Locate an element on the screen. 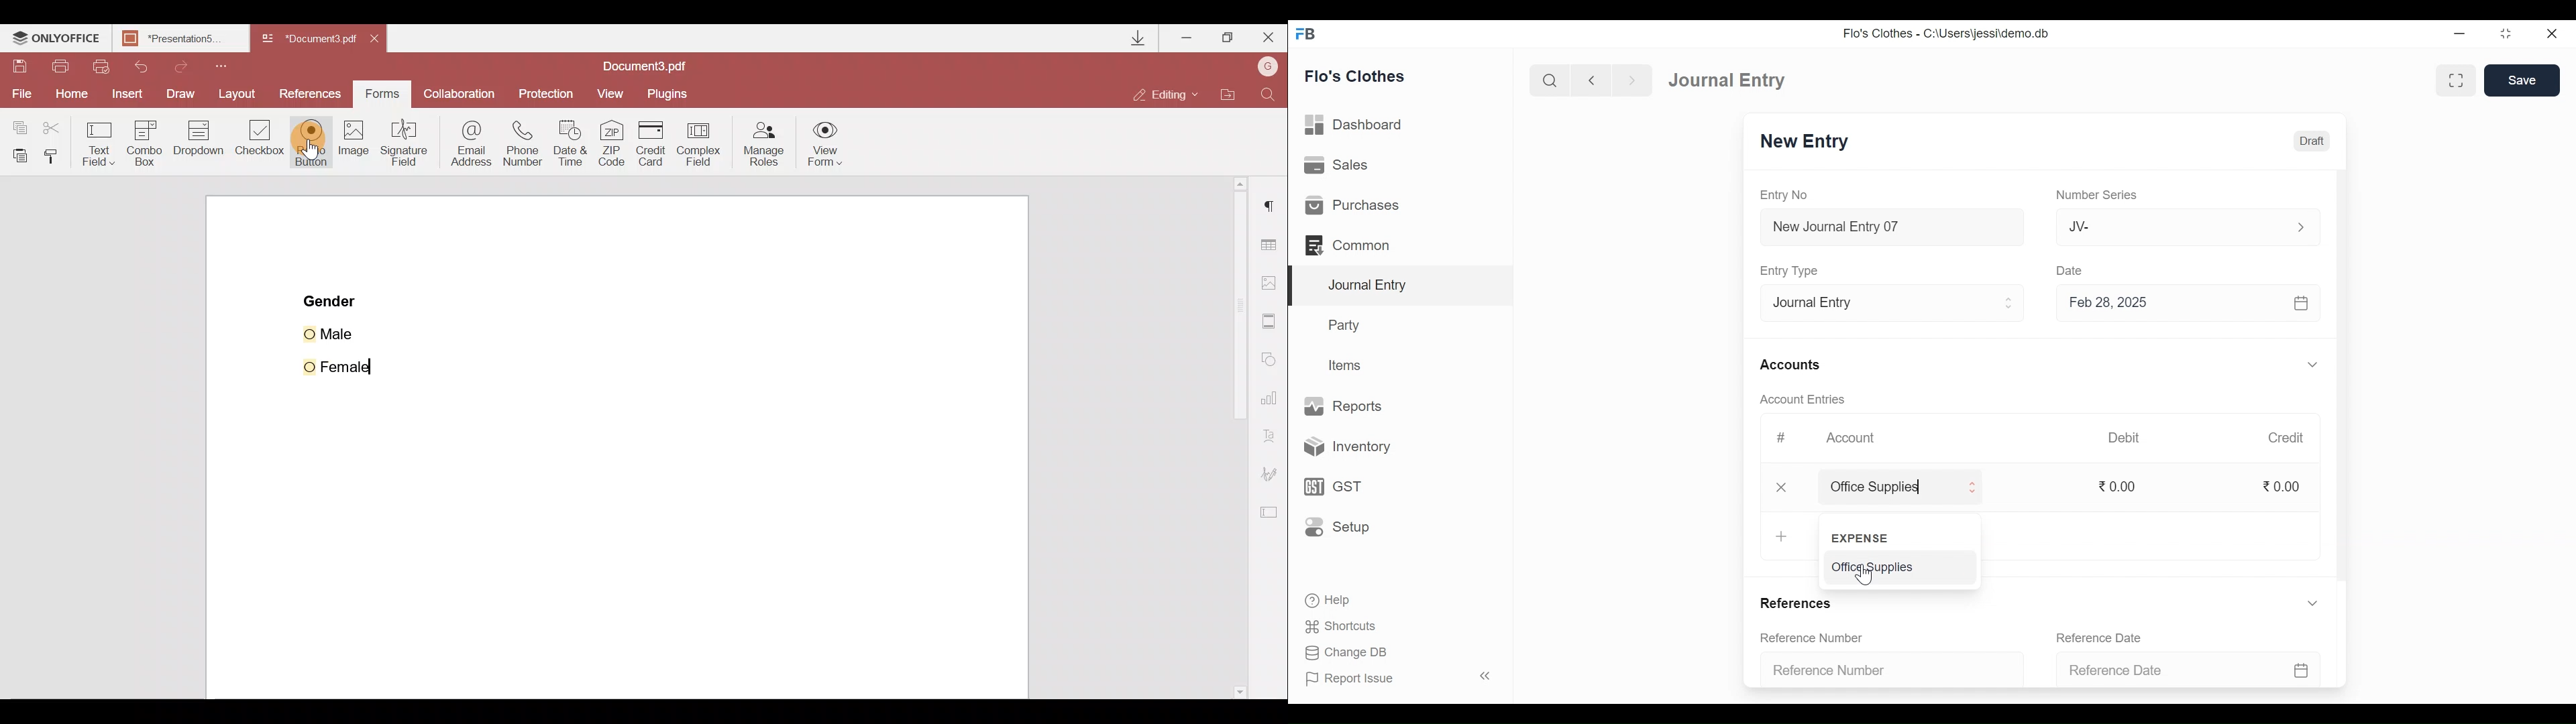  Search is located at coordinates (1550, 81).